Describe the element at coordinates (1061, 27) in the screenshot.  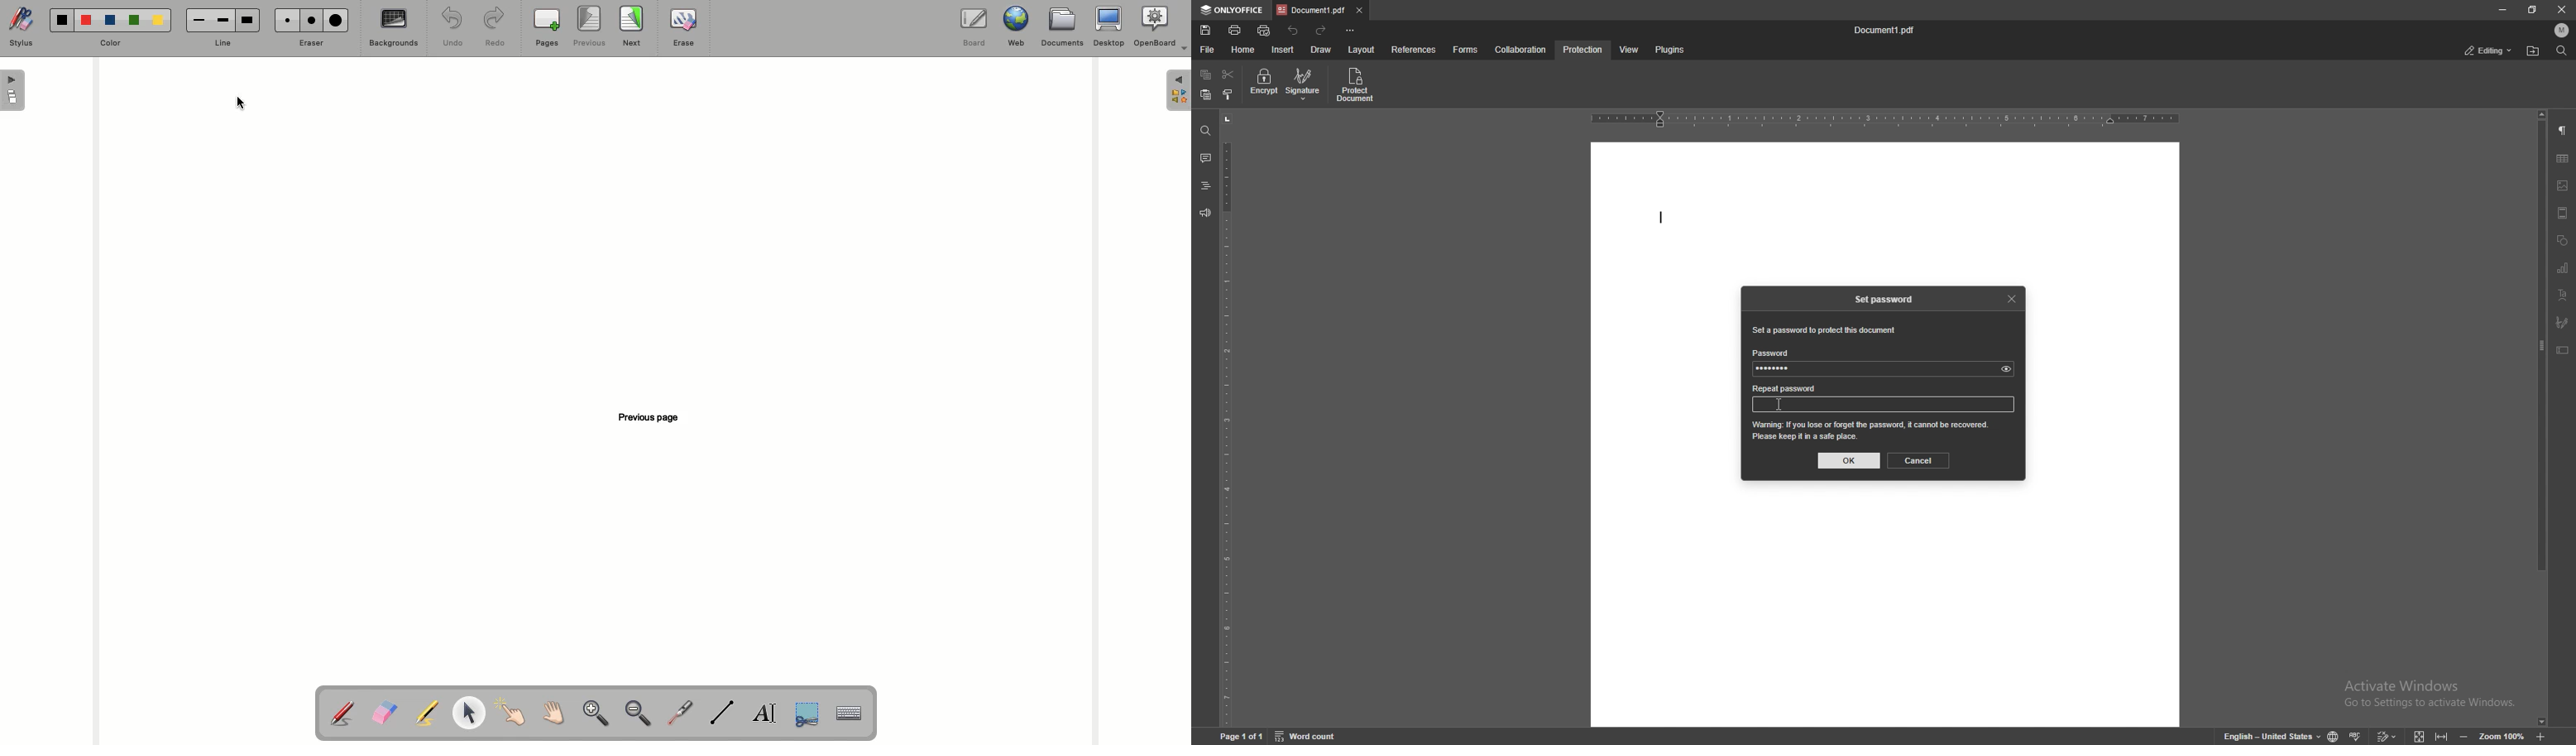
I see `Documents` at that location.